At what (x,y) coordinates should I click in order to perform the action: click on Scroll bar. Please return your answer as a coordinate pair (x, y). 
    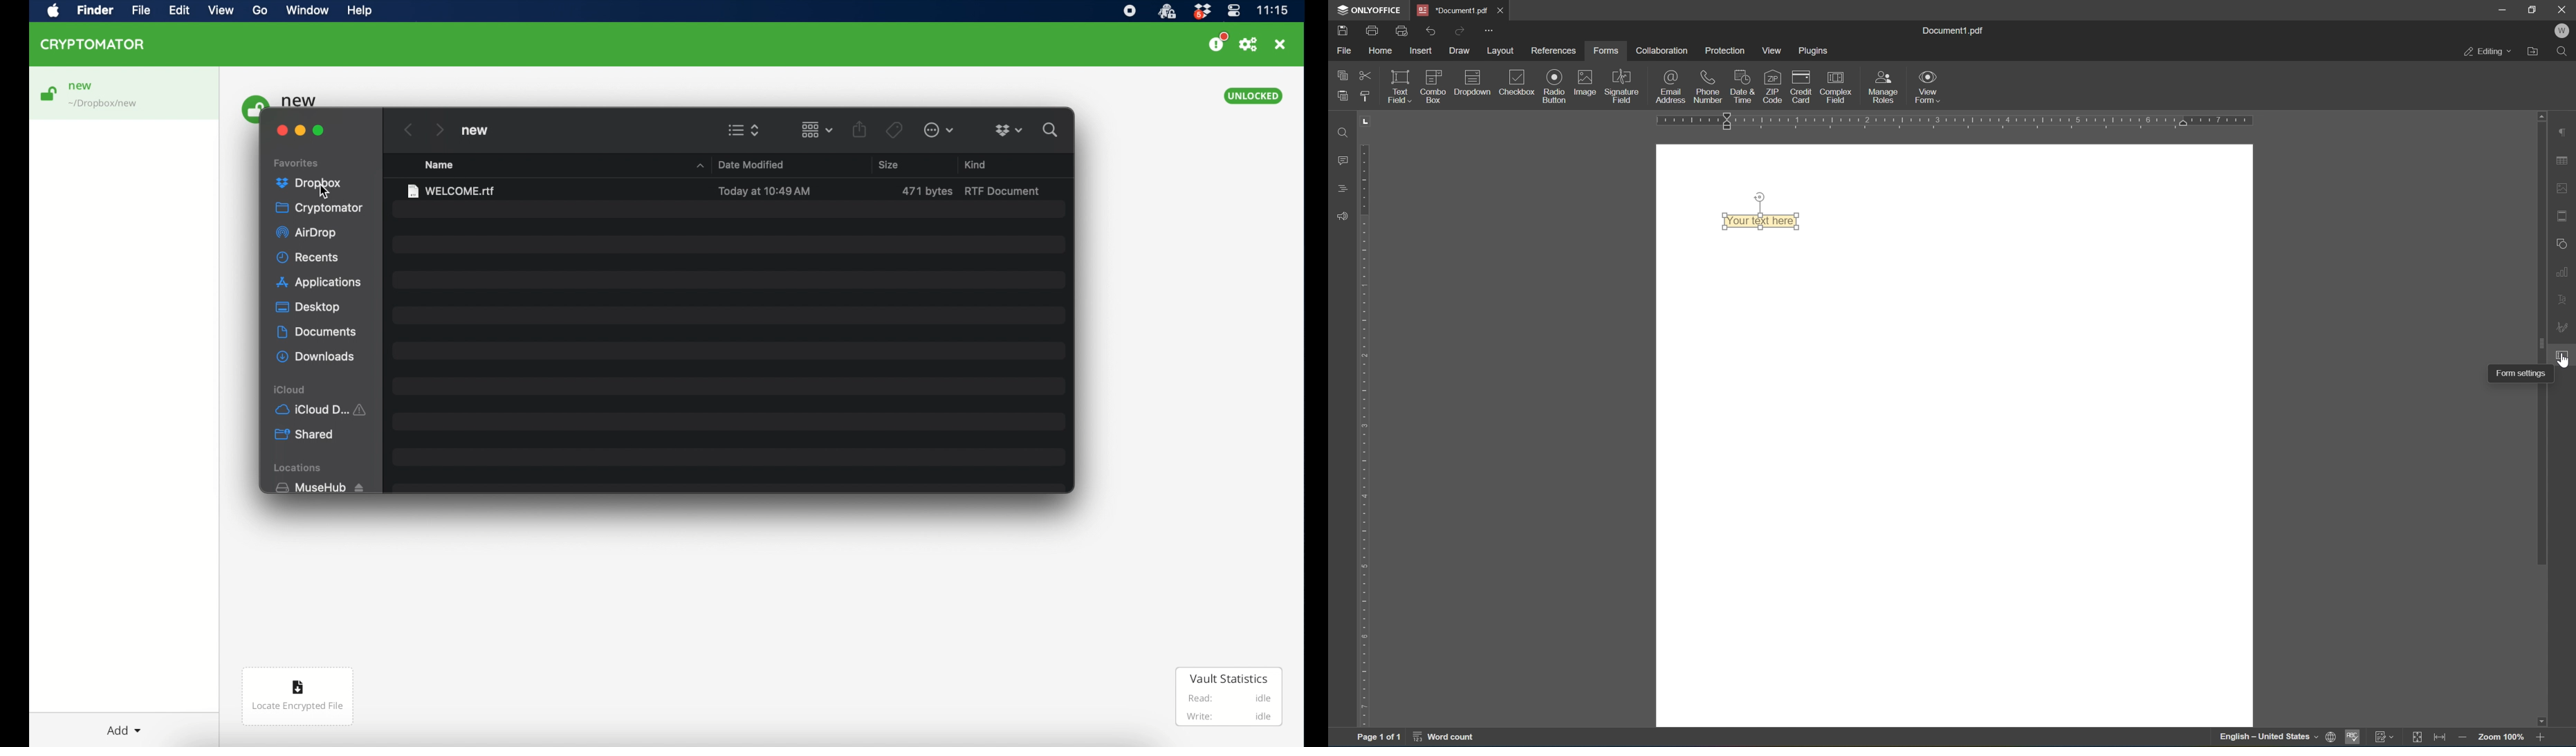
    Looking at the image, I should click on (2540, 339).